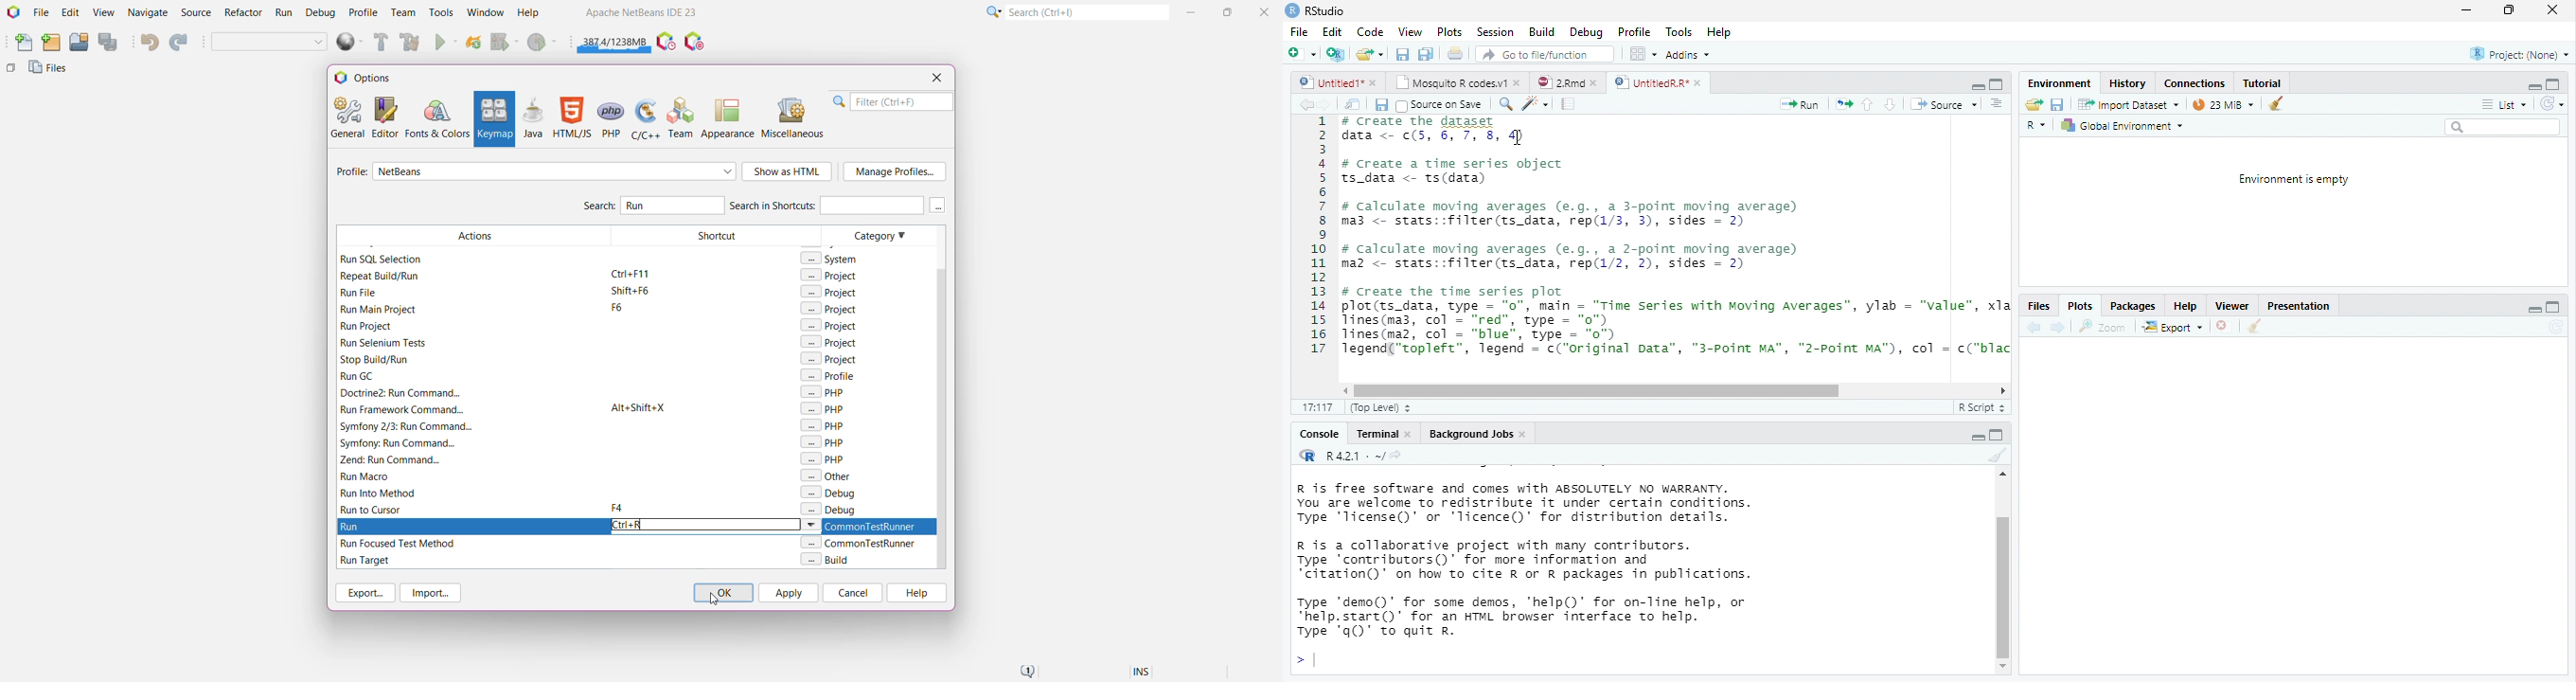 The height and width of the screenshot is (700, 2576). Describe the element at coordinates (1597, 83) in the screenshot. I see `close` at that location.